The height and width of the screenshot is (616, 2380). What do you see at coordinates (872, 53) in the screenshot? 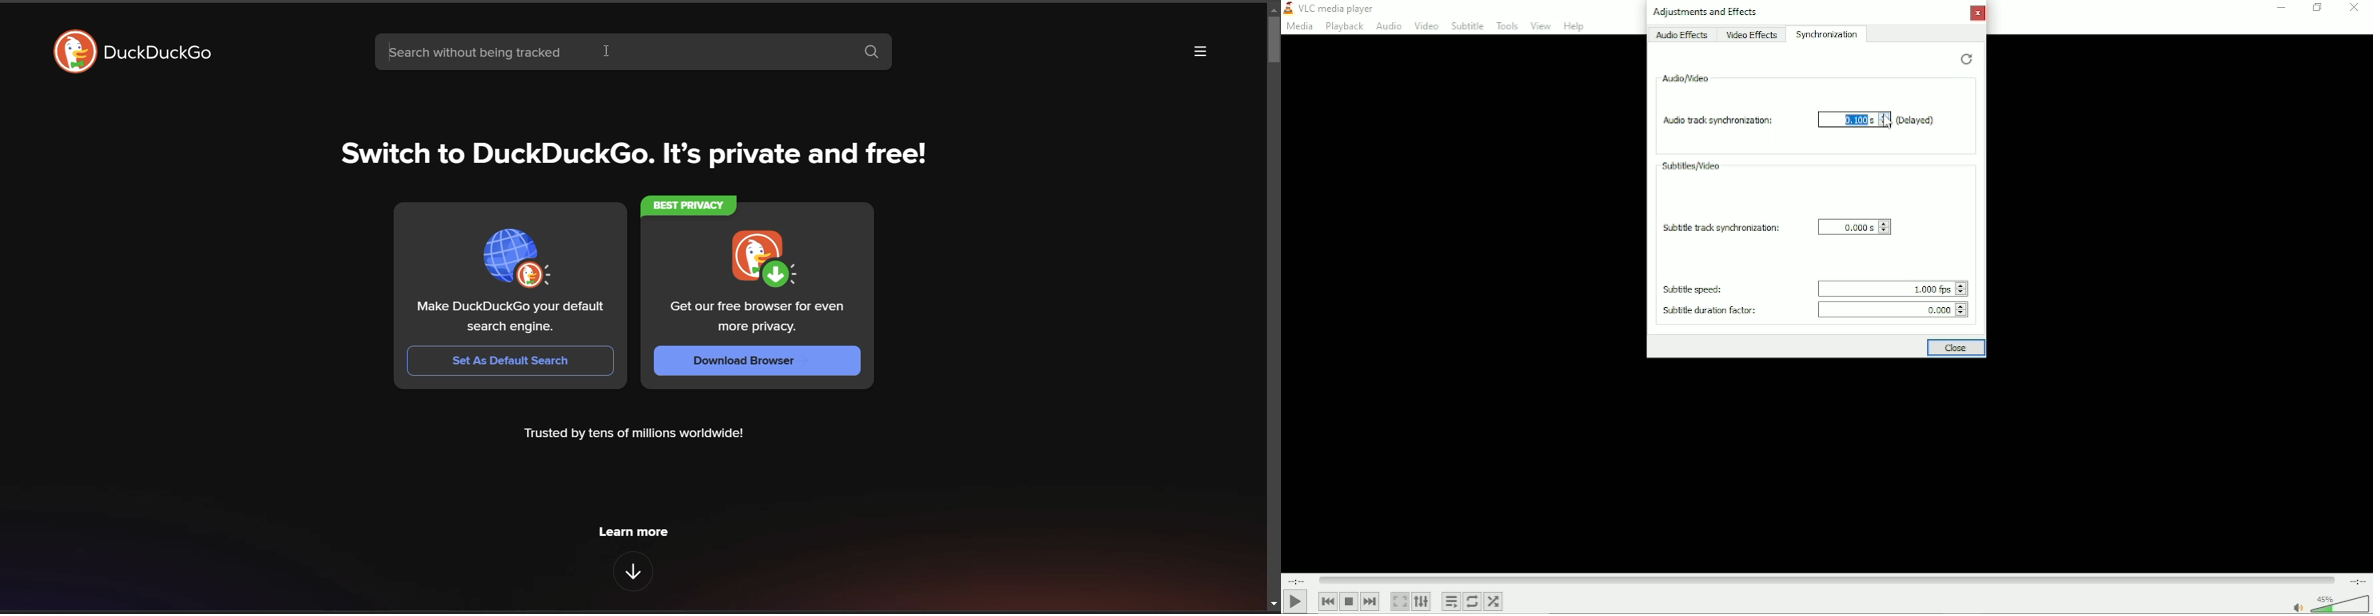
I see `search button` at bounding box center [872, 53].